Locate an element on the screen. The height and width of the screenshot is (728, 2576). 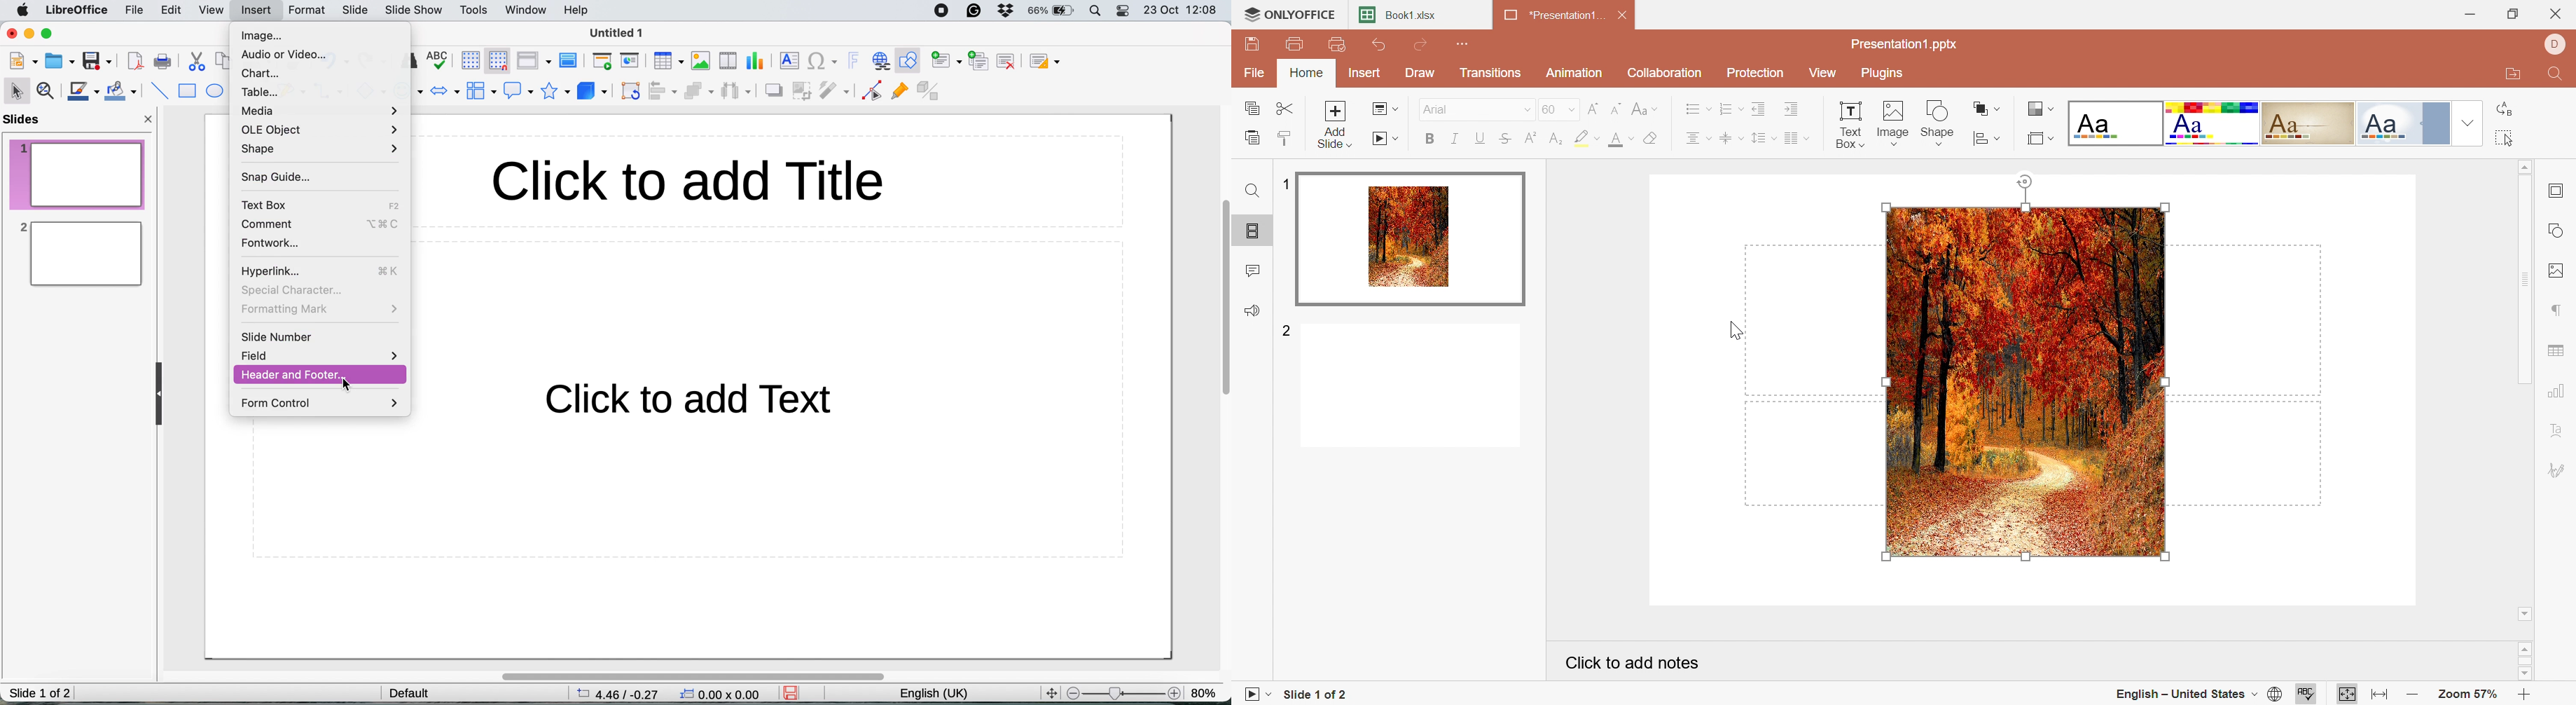
start from current slide is located at coordinates (632, 61).